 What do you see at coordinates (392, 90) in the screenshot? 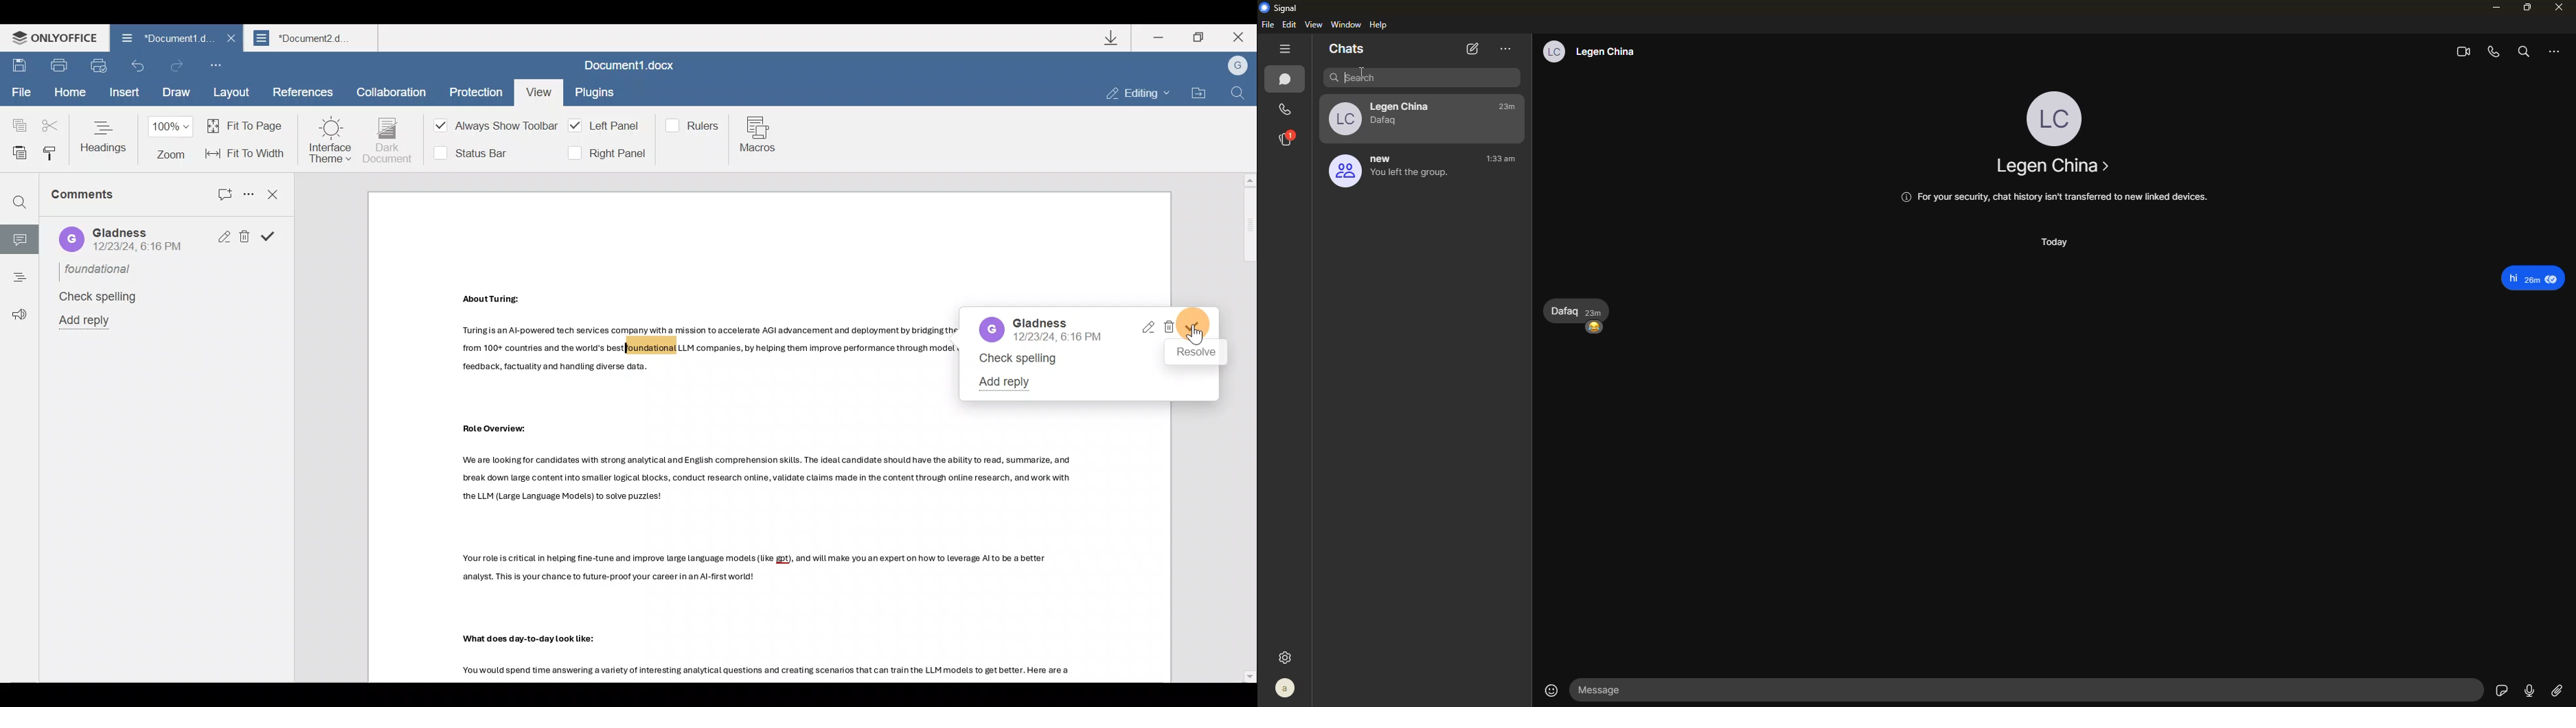
I see `Collaboration` at bounding box center [392, 90].